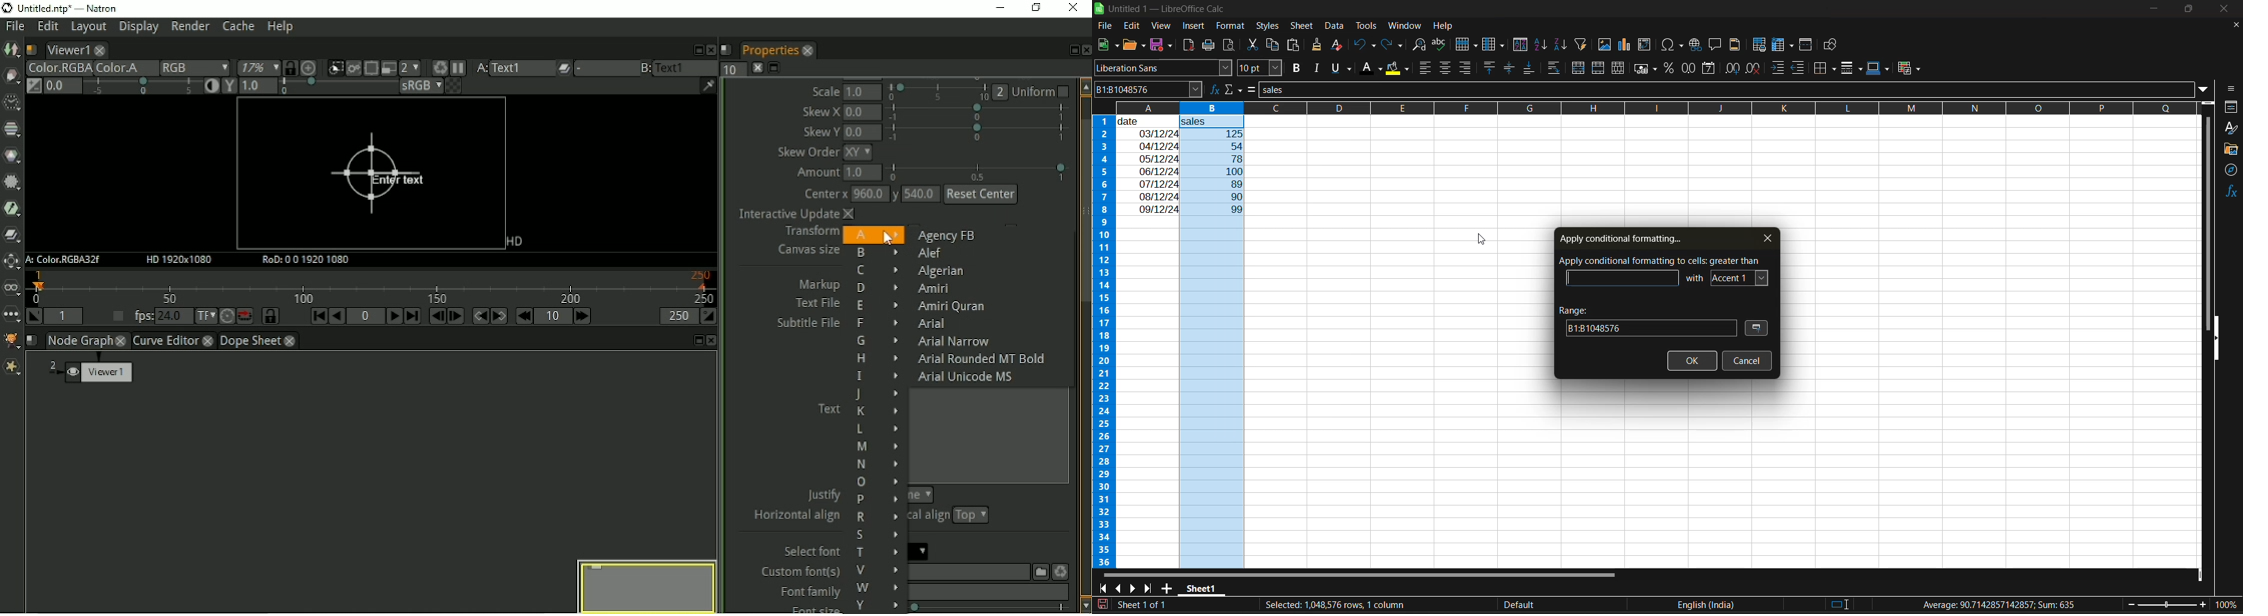  What do you see at coordinates (2192, 11) in the screenshot?
I see `maximize` at bounding box center [2192, 11].